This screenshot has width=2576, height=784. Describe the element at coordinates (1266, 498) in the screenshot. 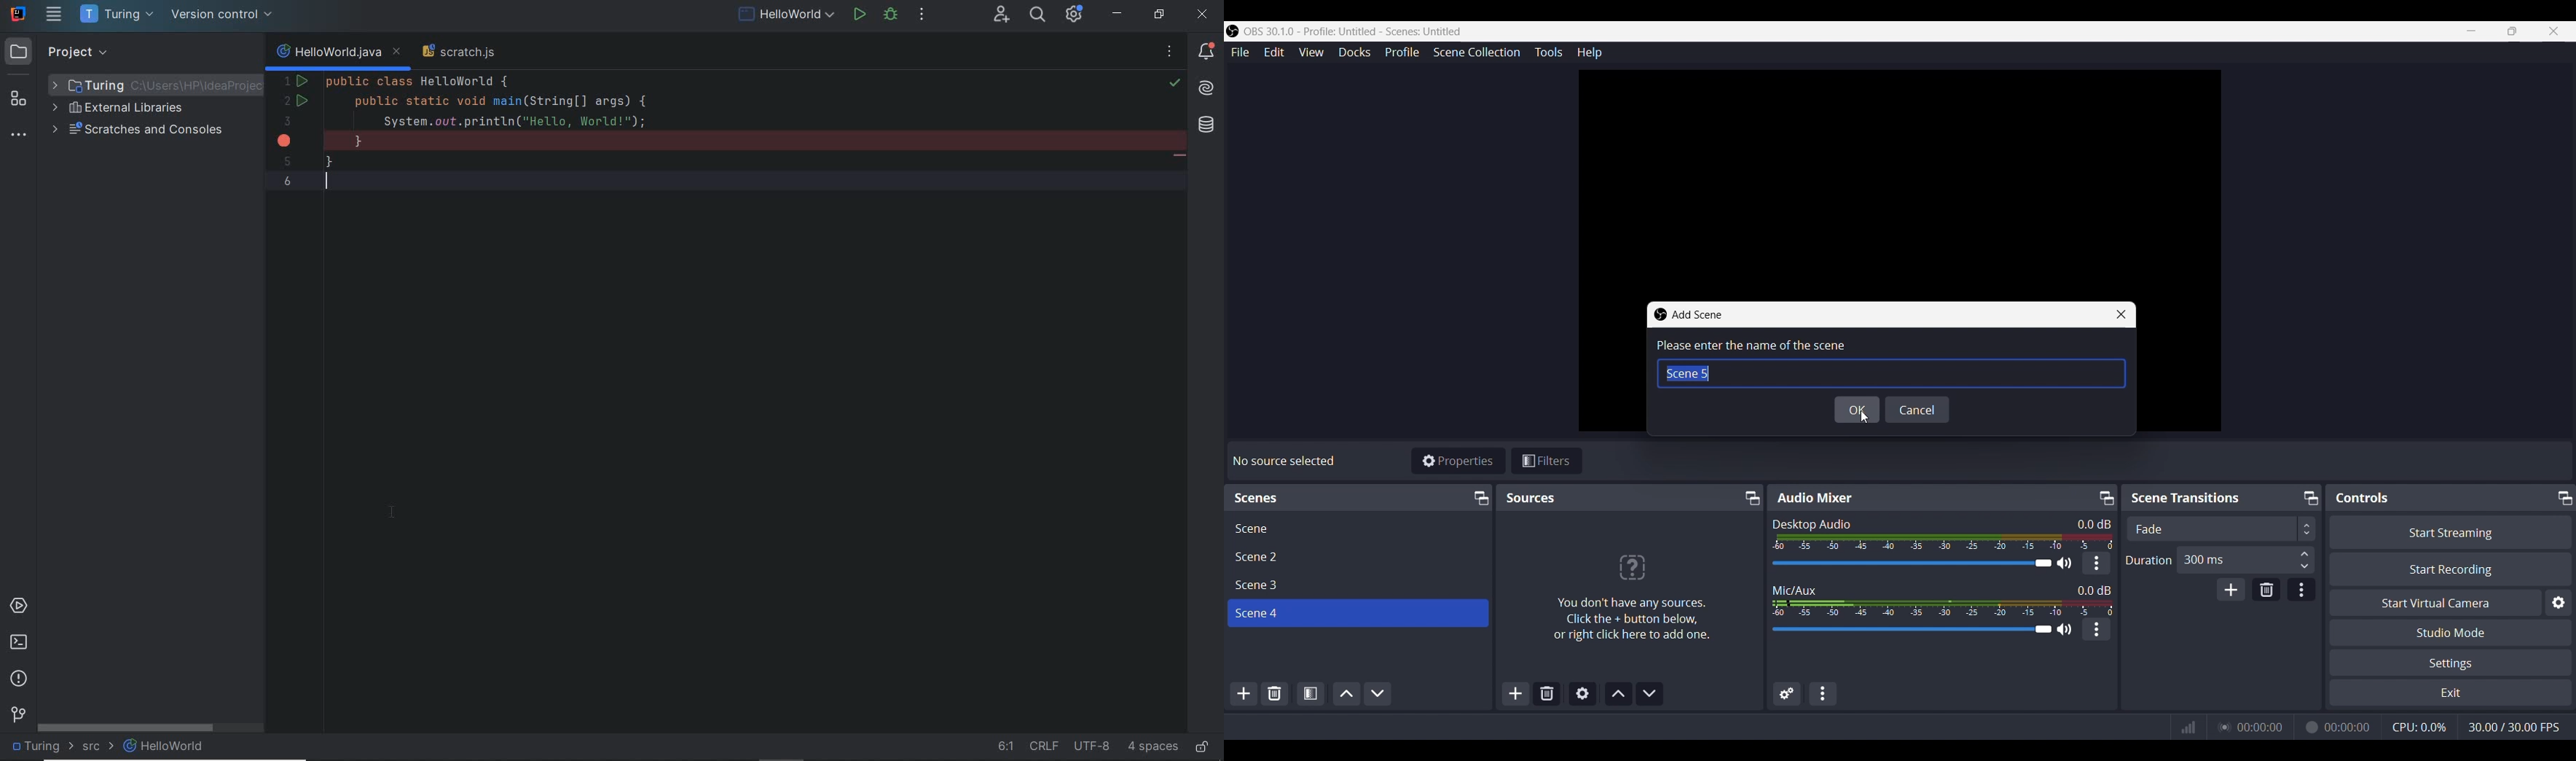

I see `Text` at that location.